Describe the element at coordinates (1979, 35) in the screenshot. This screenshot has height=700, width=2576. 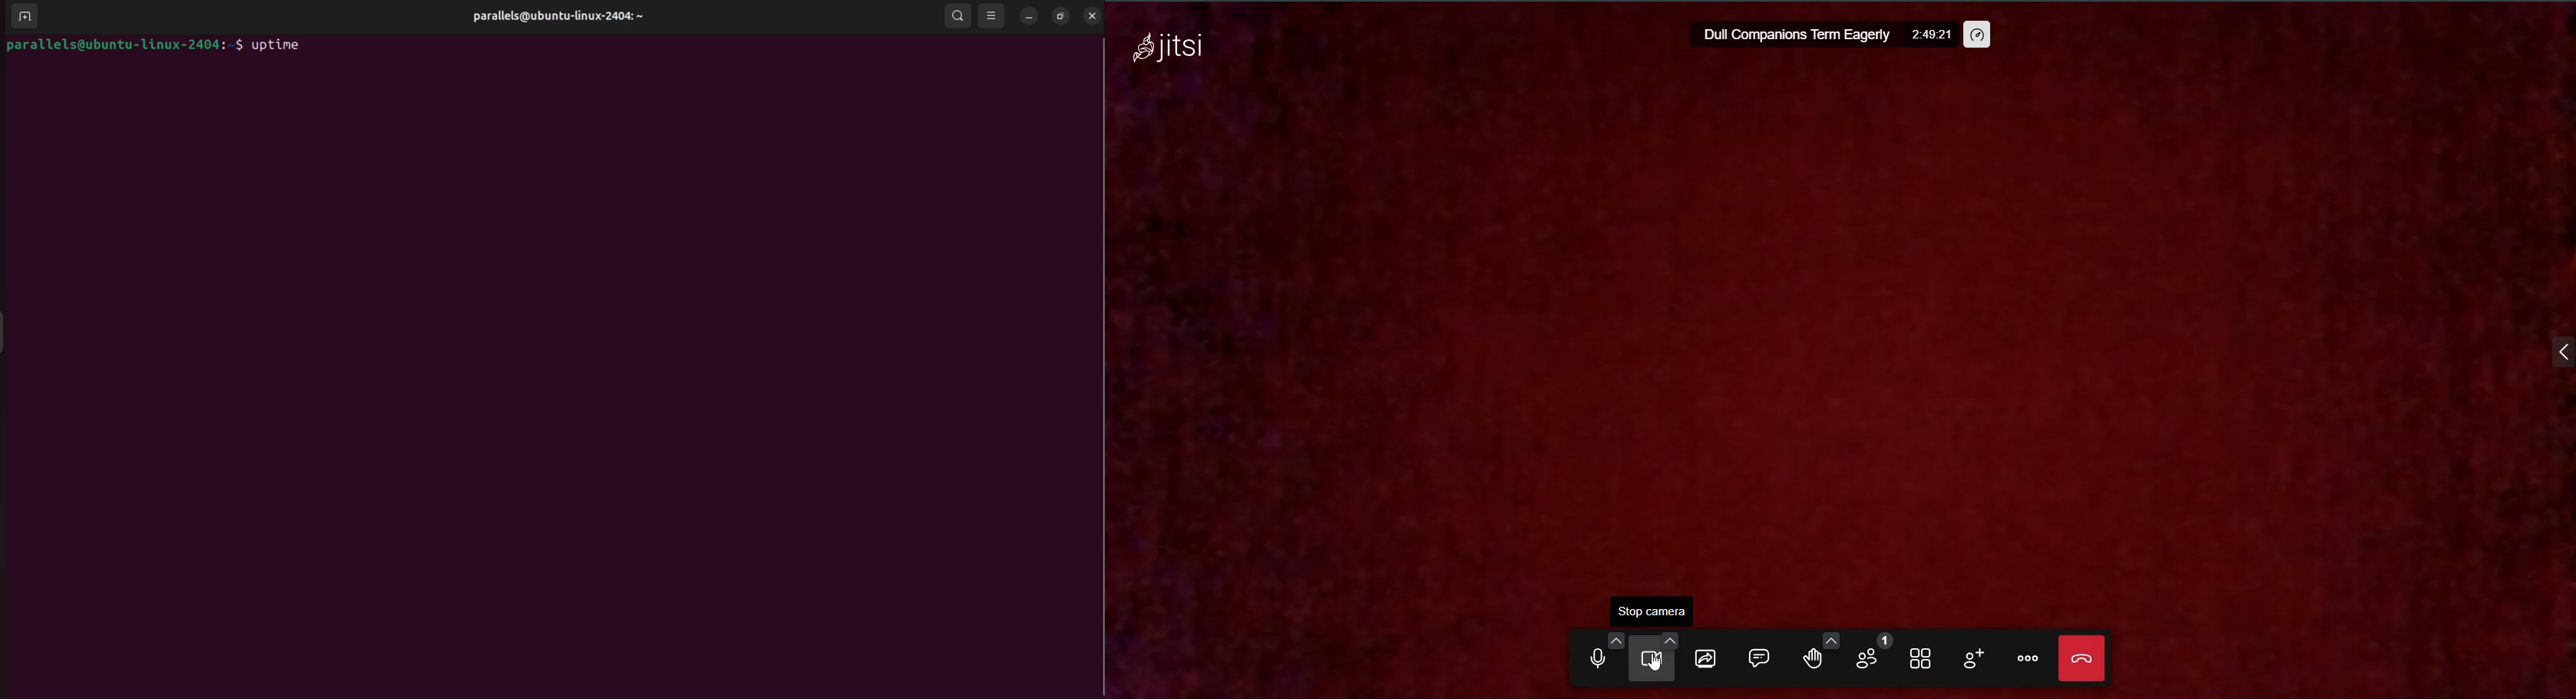
I see `performance setting` at that location.